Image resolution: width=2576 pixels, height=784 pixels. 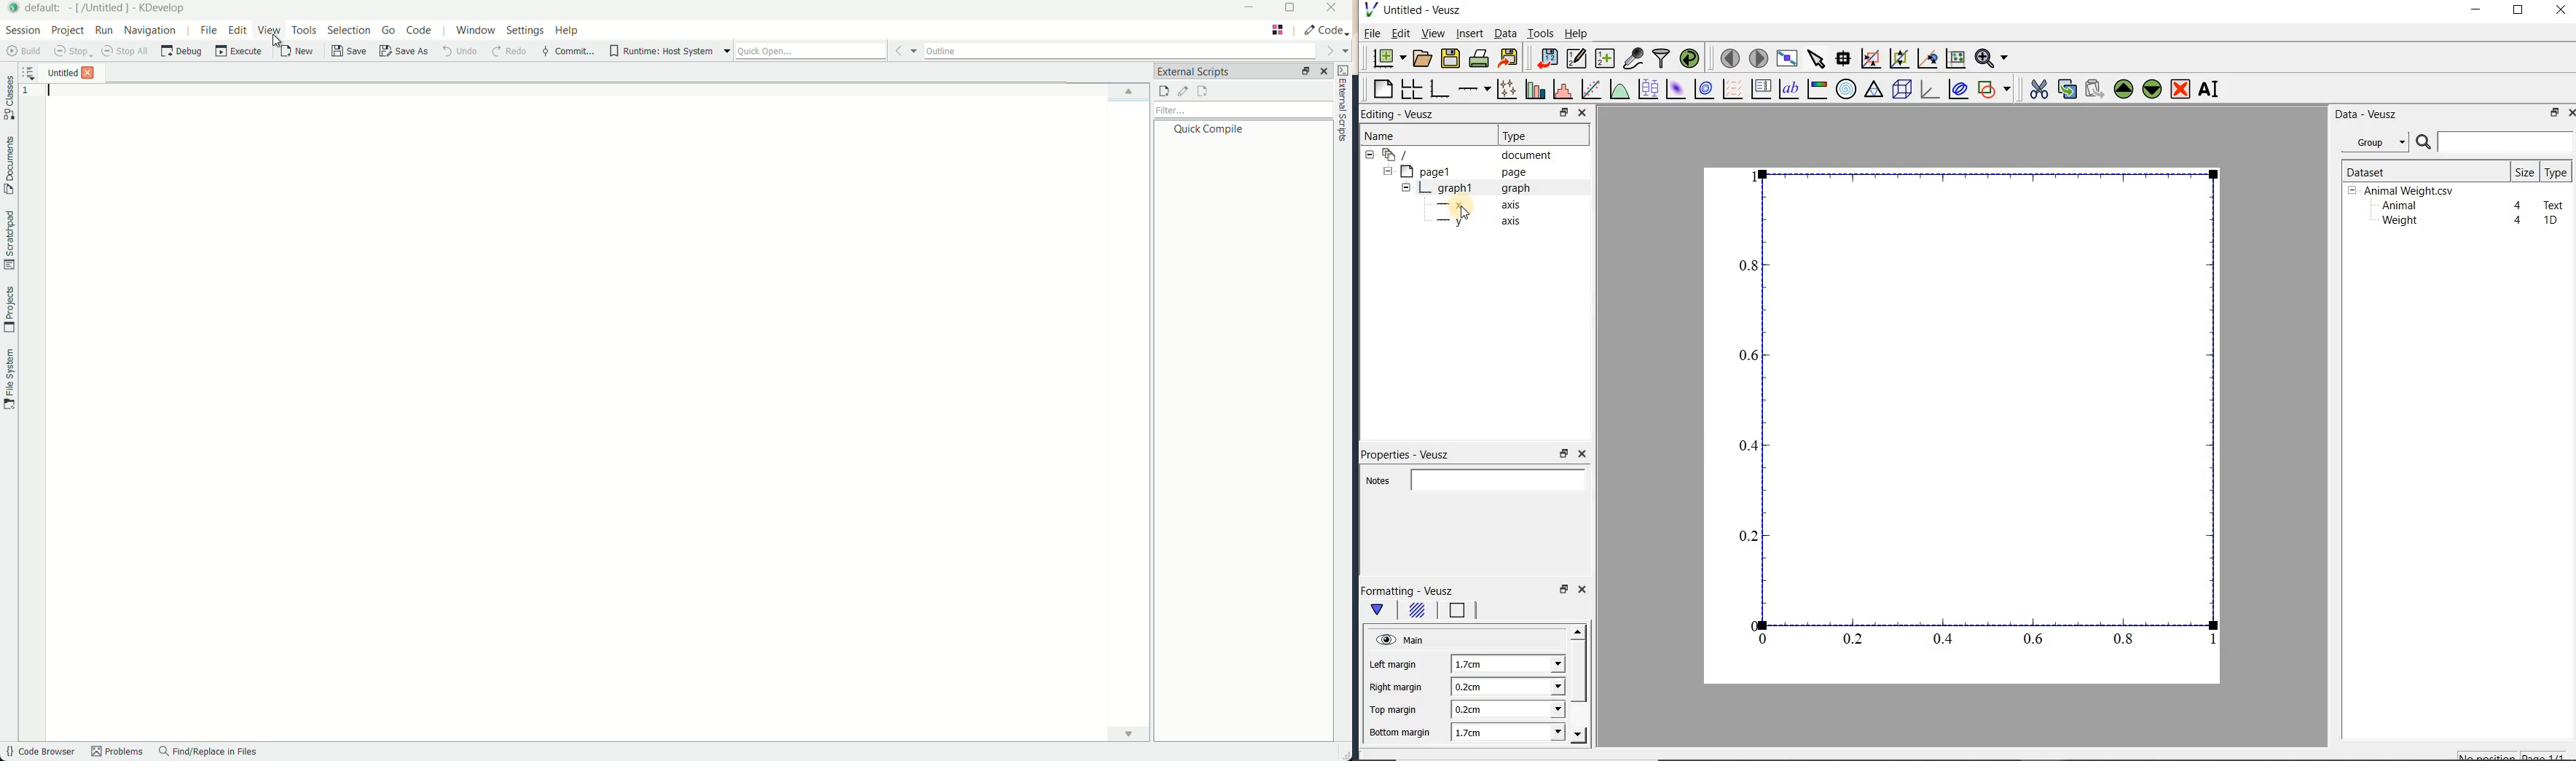 What do you see at coordinates (1475, 222) in the screenshot?
I see `axis` at bounding box center [1475, 222].